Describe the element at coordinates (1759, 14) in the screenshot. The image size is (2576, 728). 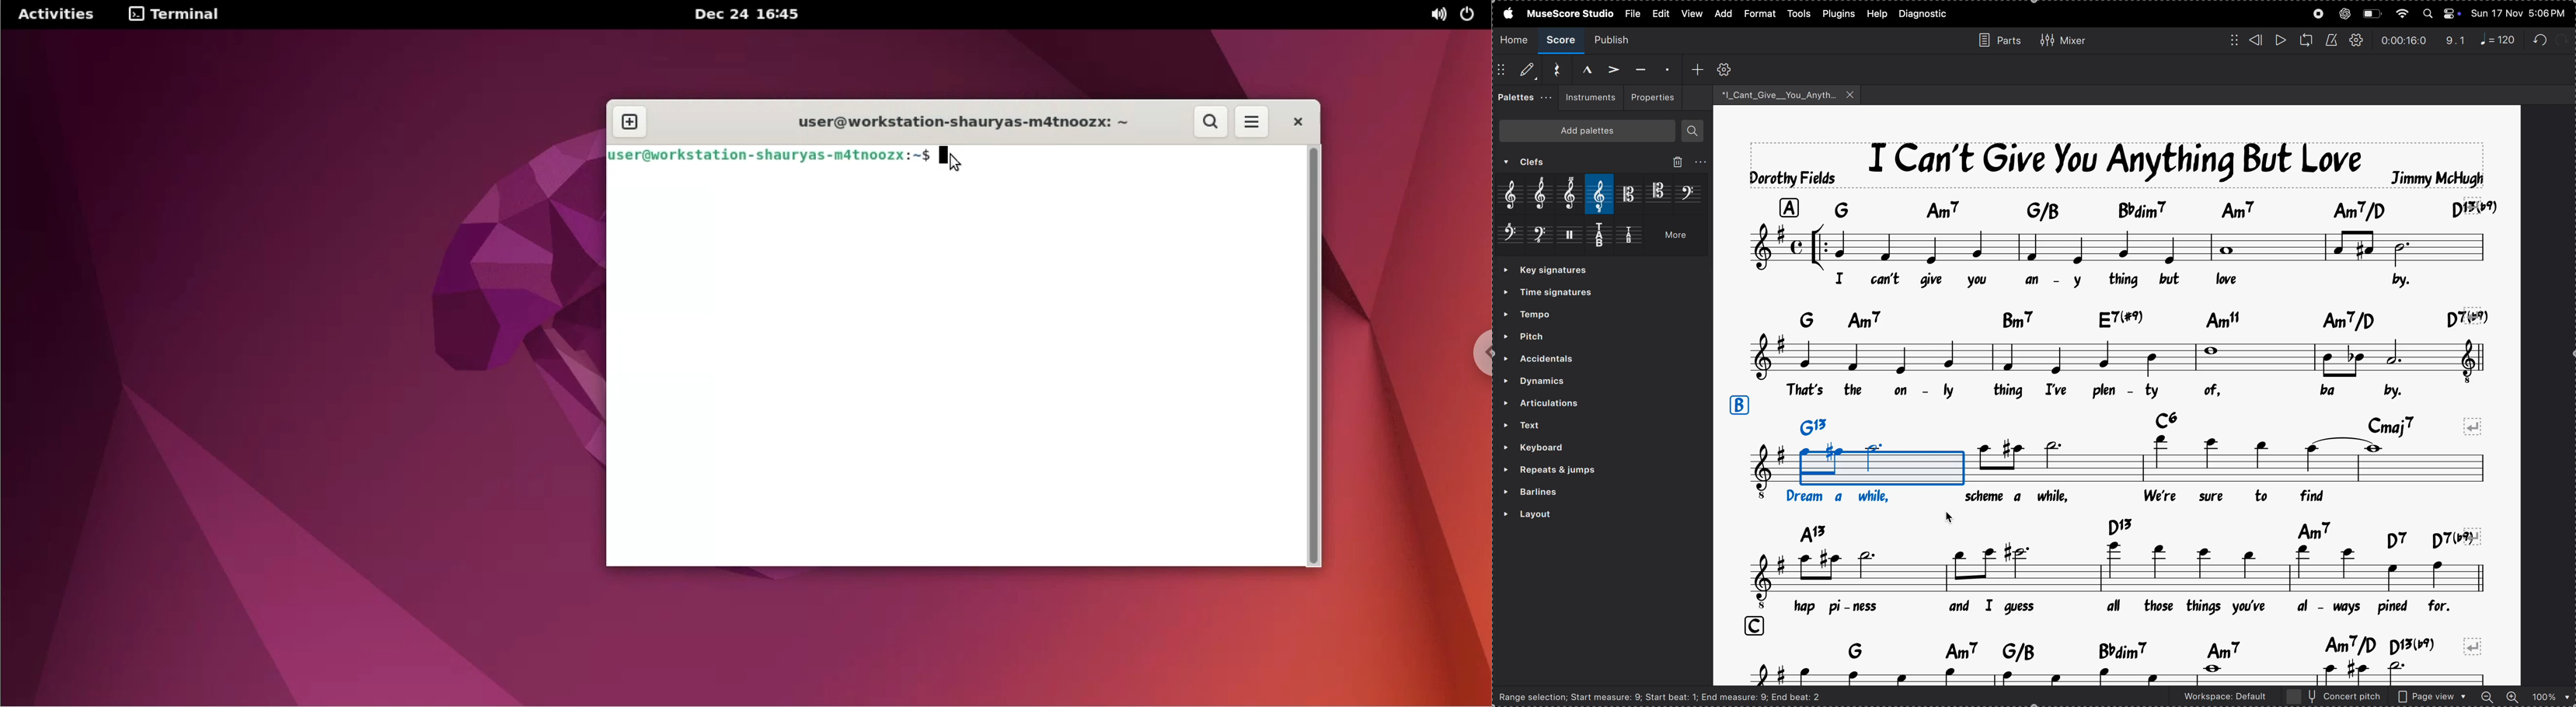
I see `format` at that location.